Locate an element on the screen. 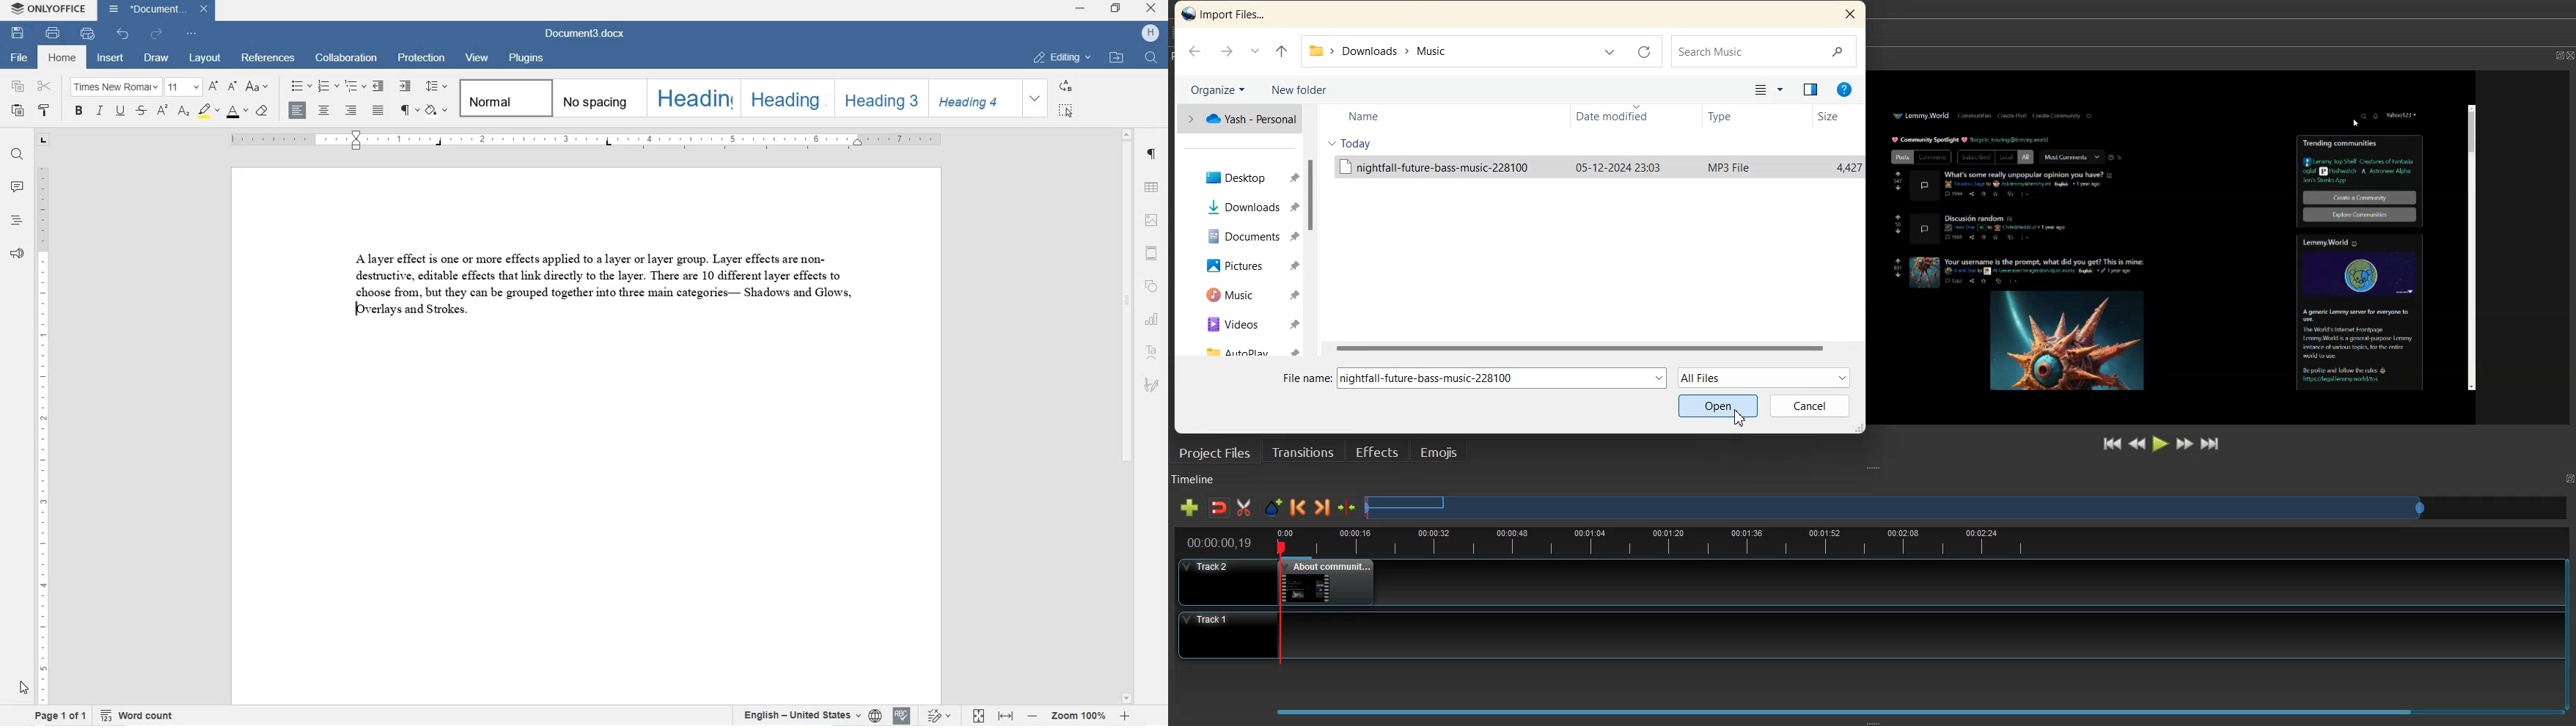 This screenshot has height=728, width=2576. home is located at coordinates (65, 58).